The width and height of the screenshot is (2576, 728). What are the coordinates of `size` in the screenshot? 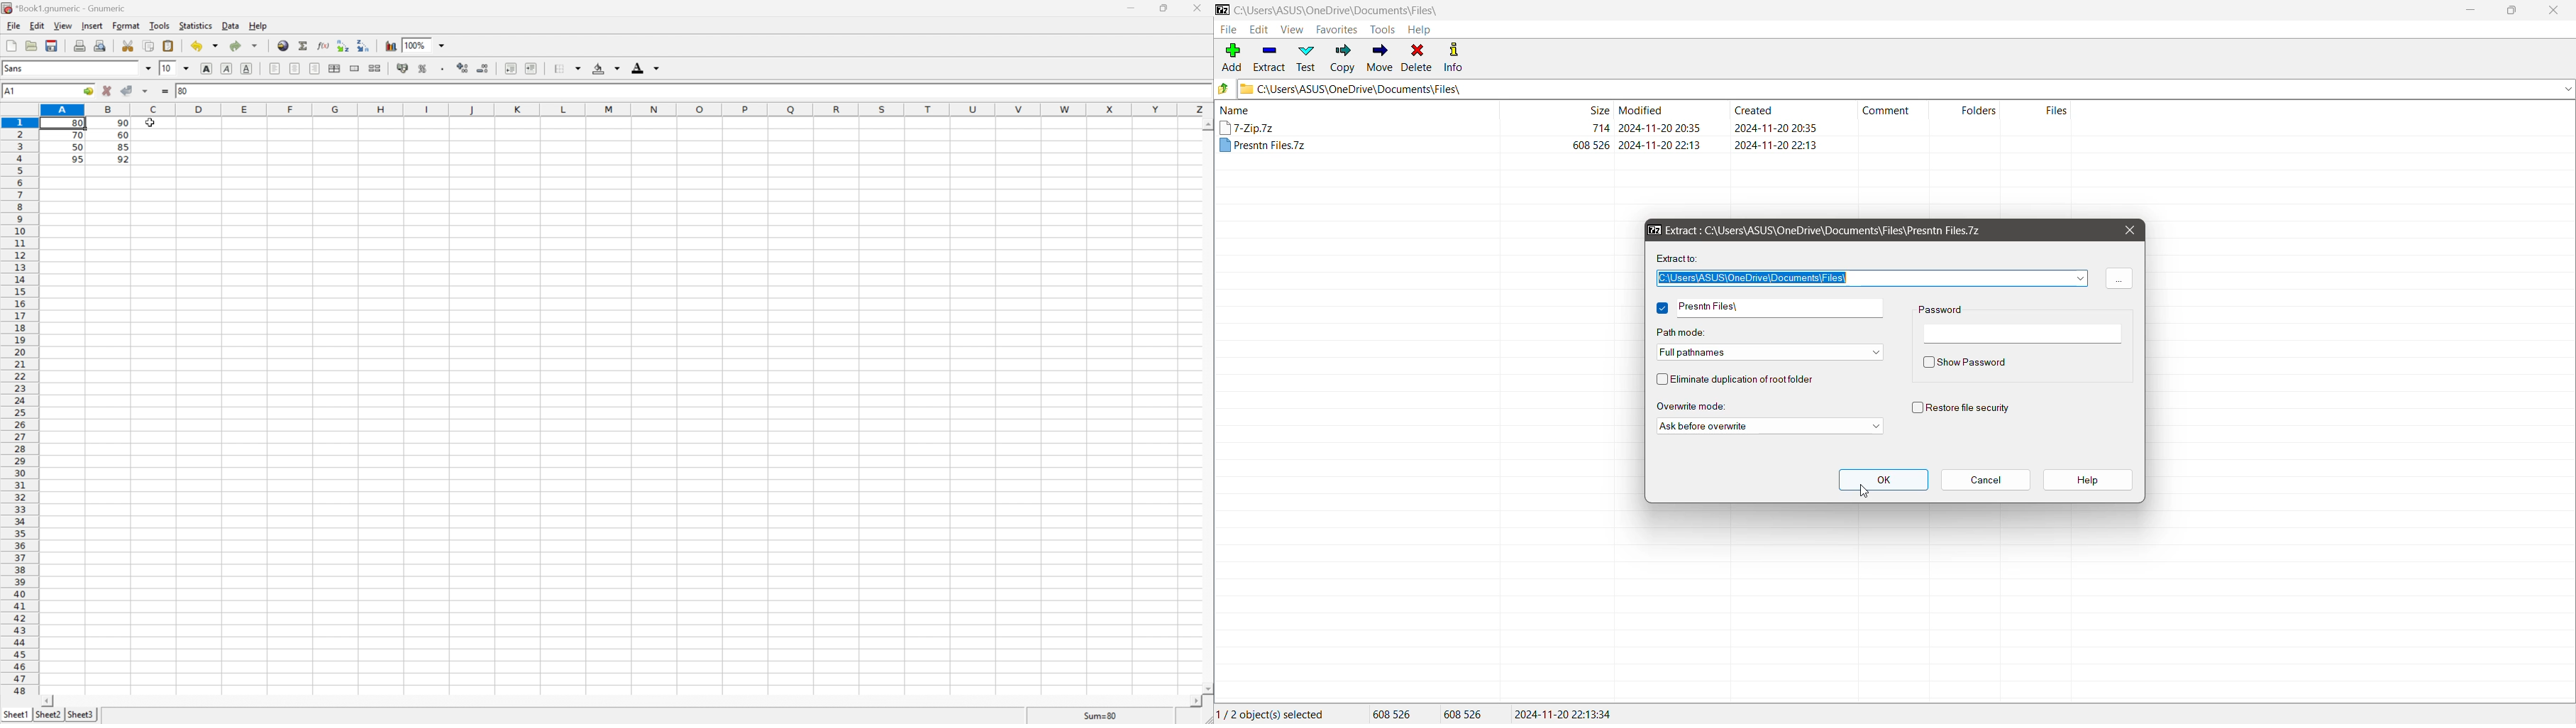 It's located at (1592, 145).